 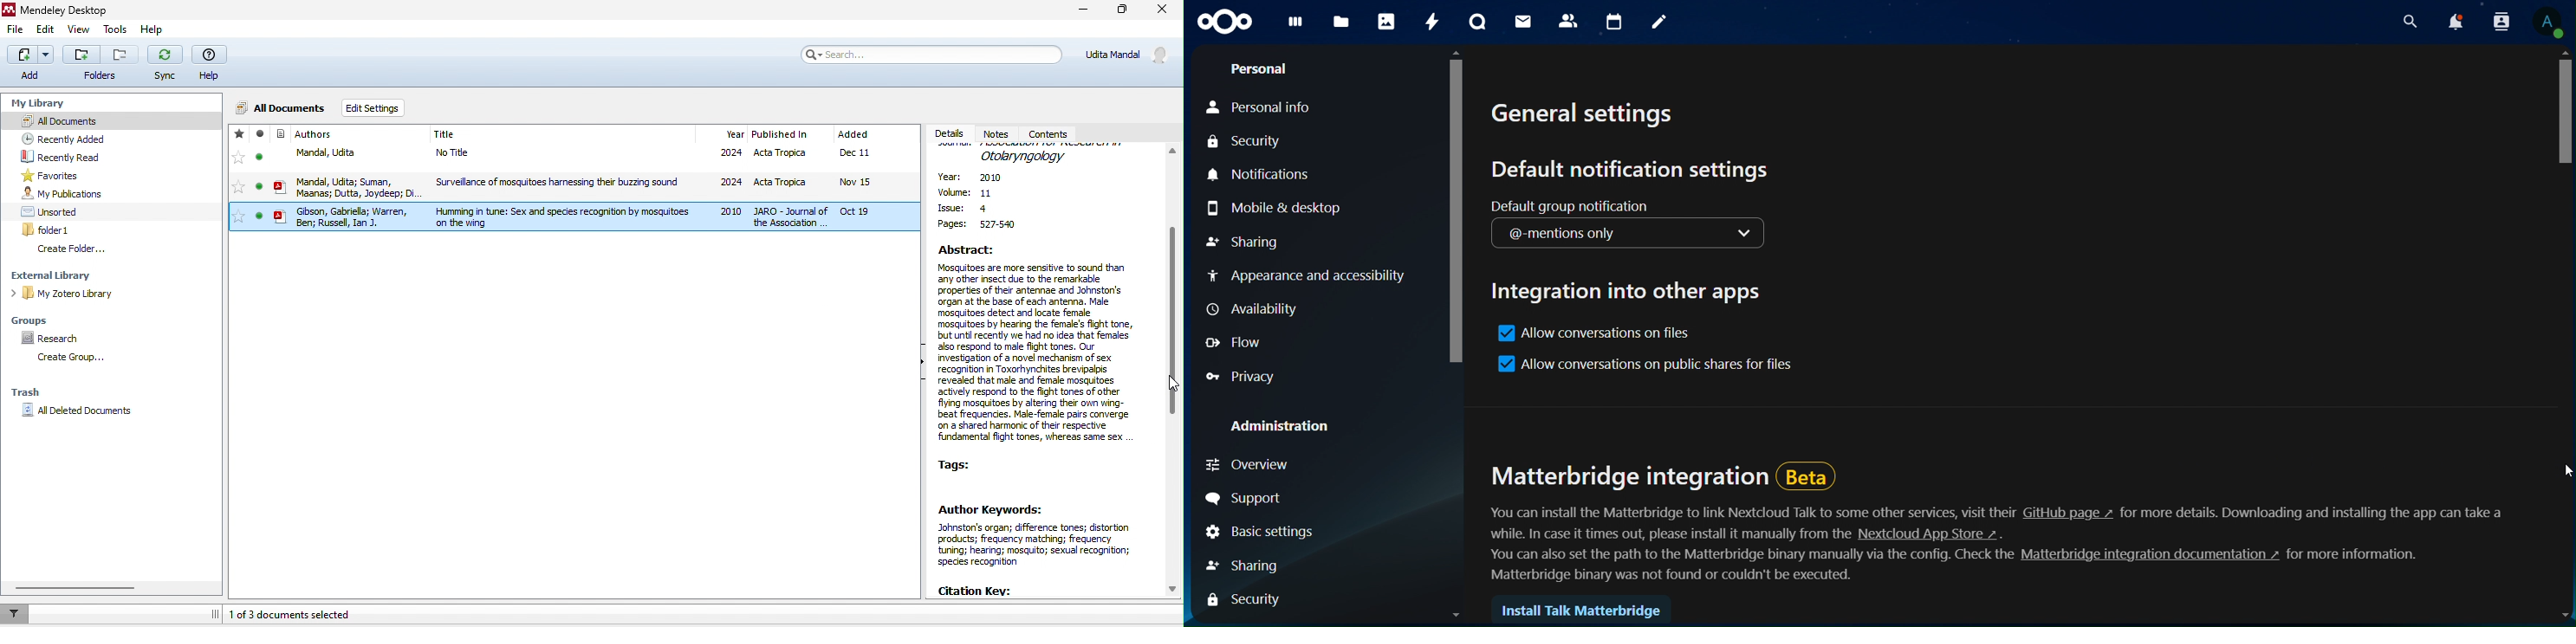 I want to click on Scrollbar, so click(x=1456, y=336).